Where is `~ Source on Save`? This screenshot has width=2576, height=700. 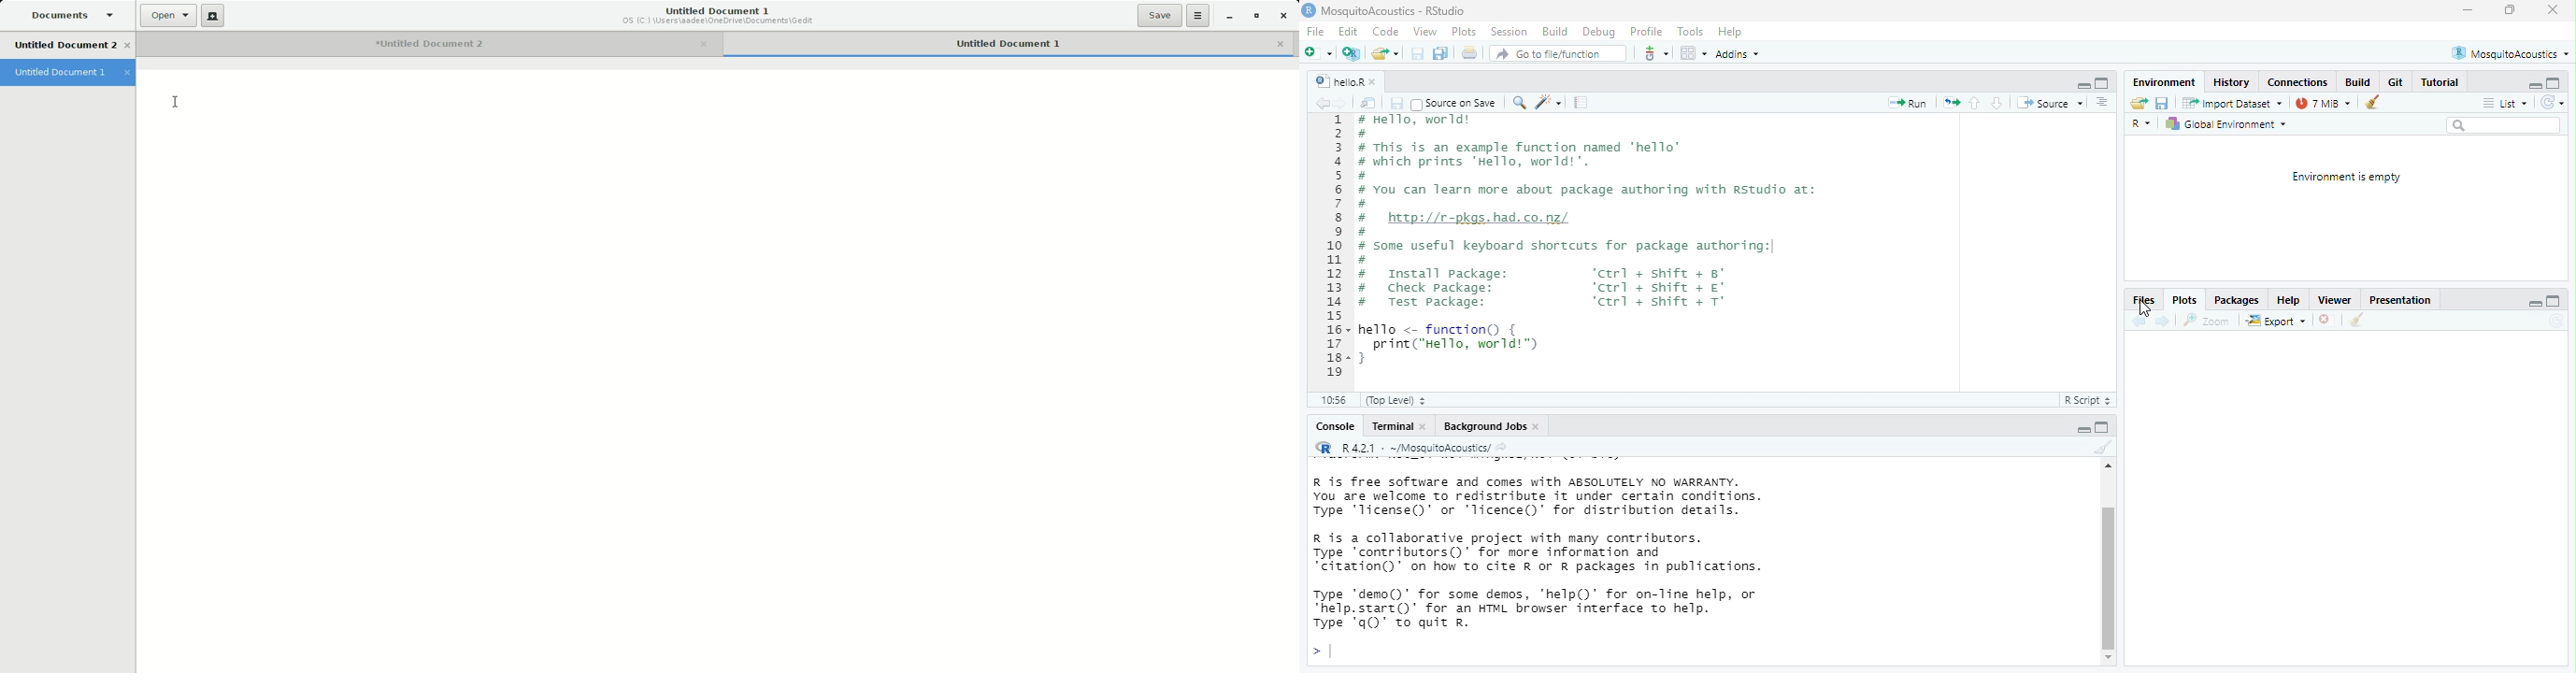 ~ Source on Save is located at coordinates (1457, 103).